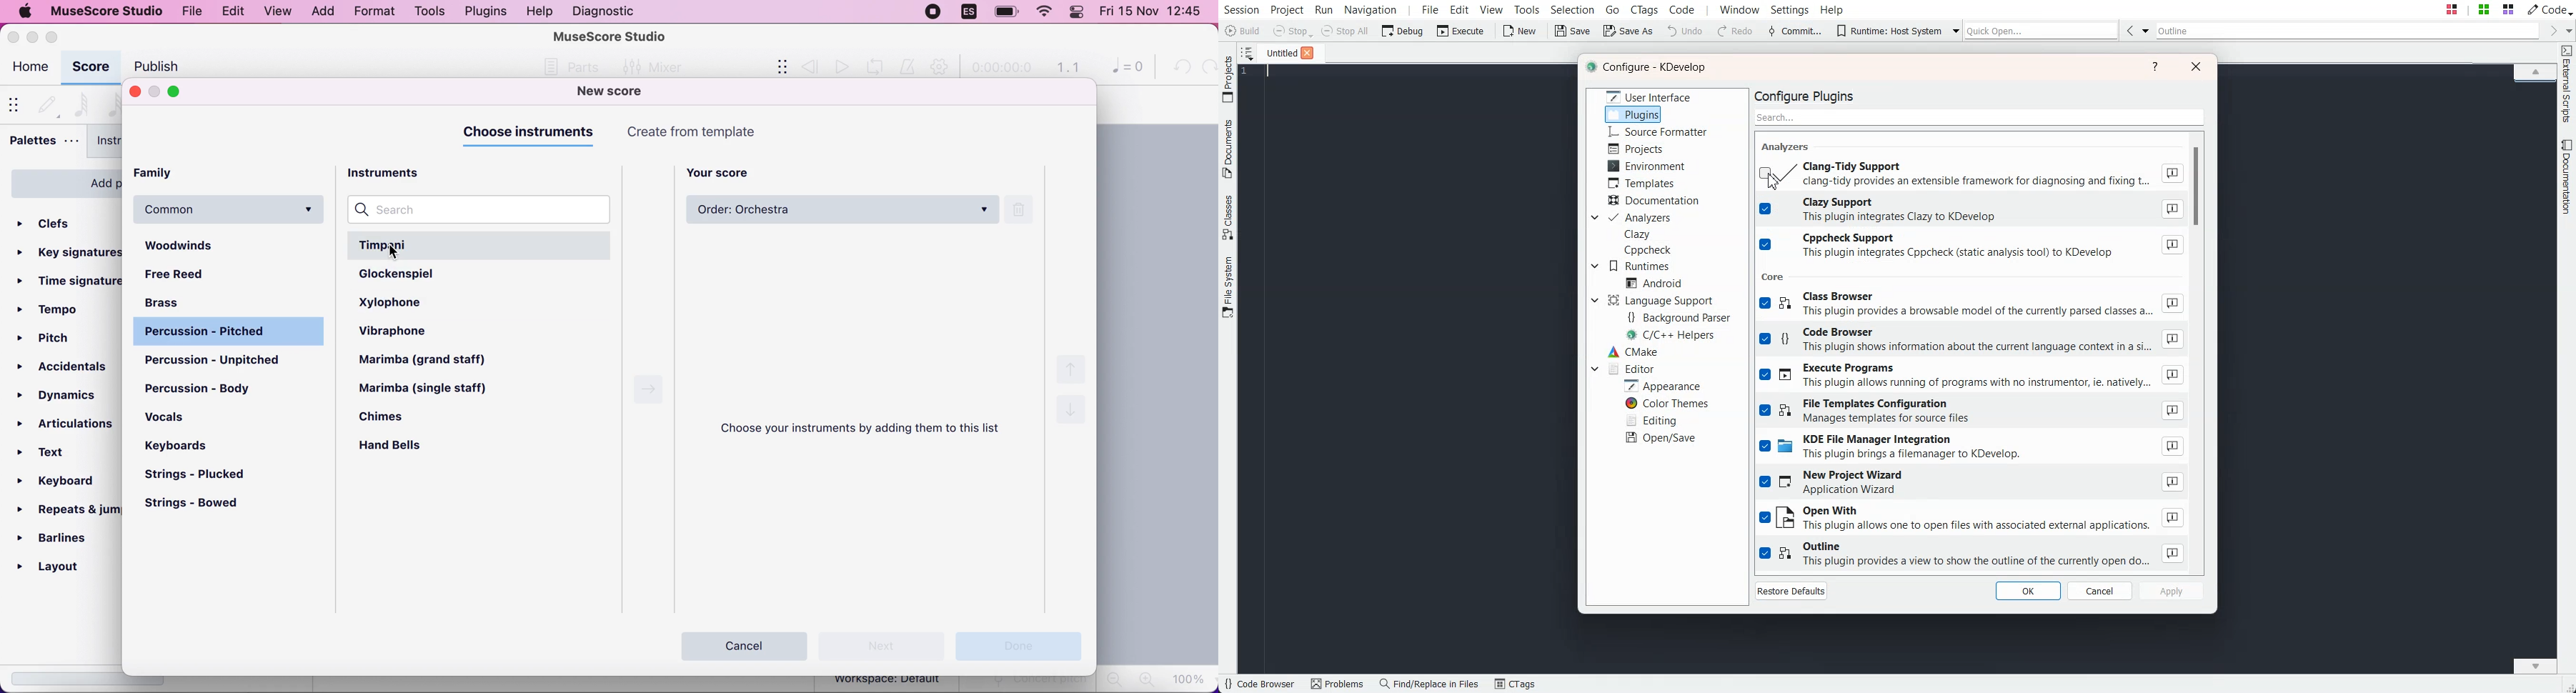 This screenshot has height=700, width=2576. I want to click on Quick Open, so click(2480, 9).